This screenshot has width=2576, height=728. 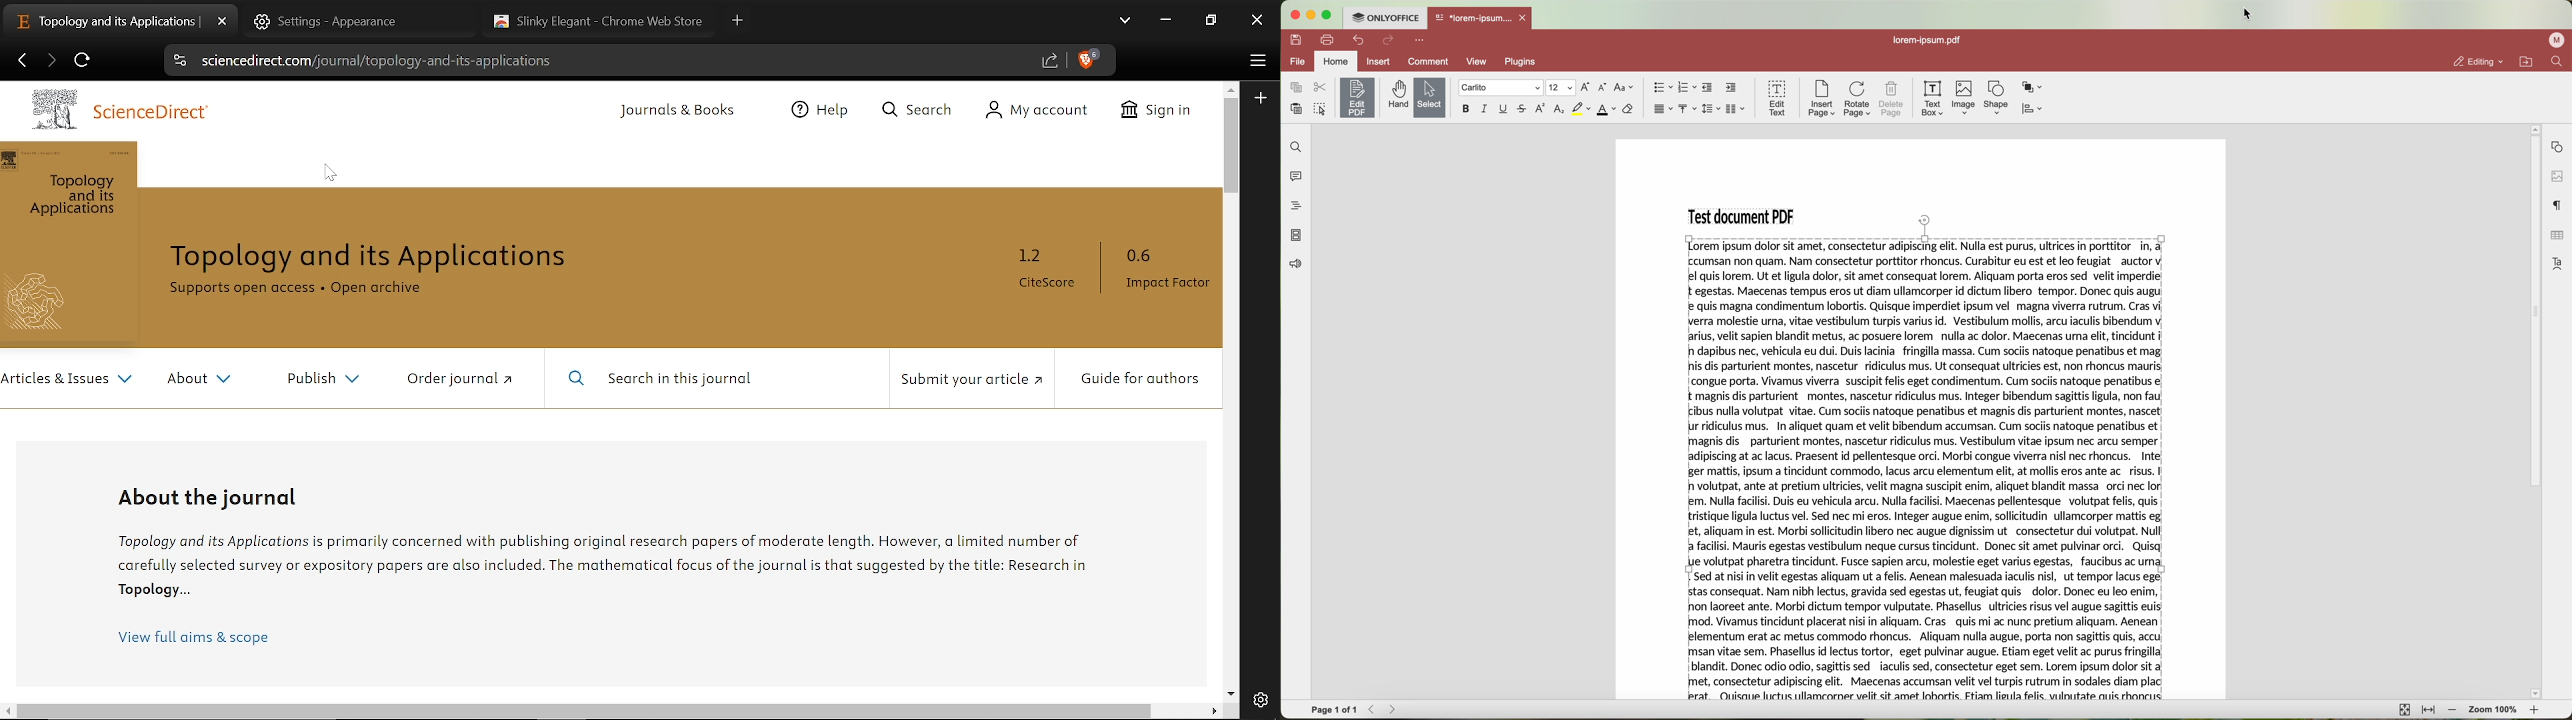 What do you see at coordinates (1479, 62) in the screenshot?
I see `View` at bounding box center [1479, 62].